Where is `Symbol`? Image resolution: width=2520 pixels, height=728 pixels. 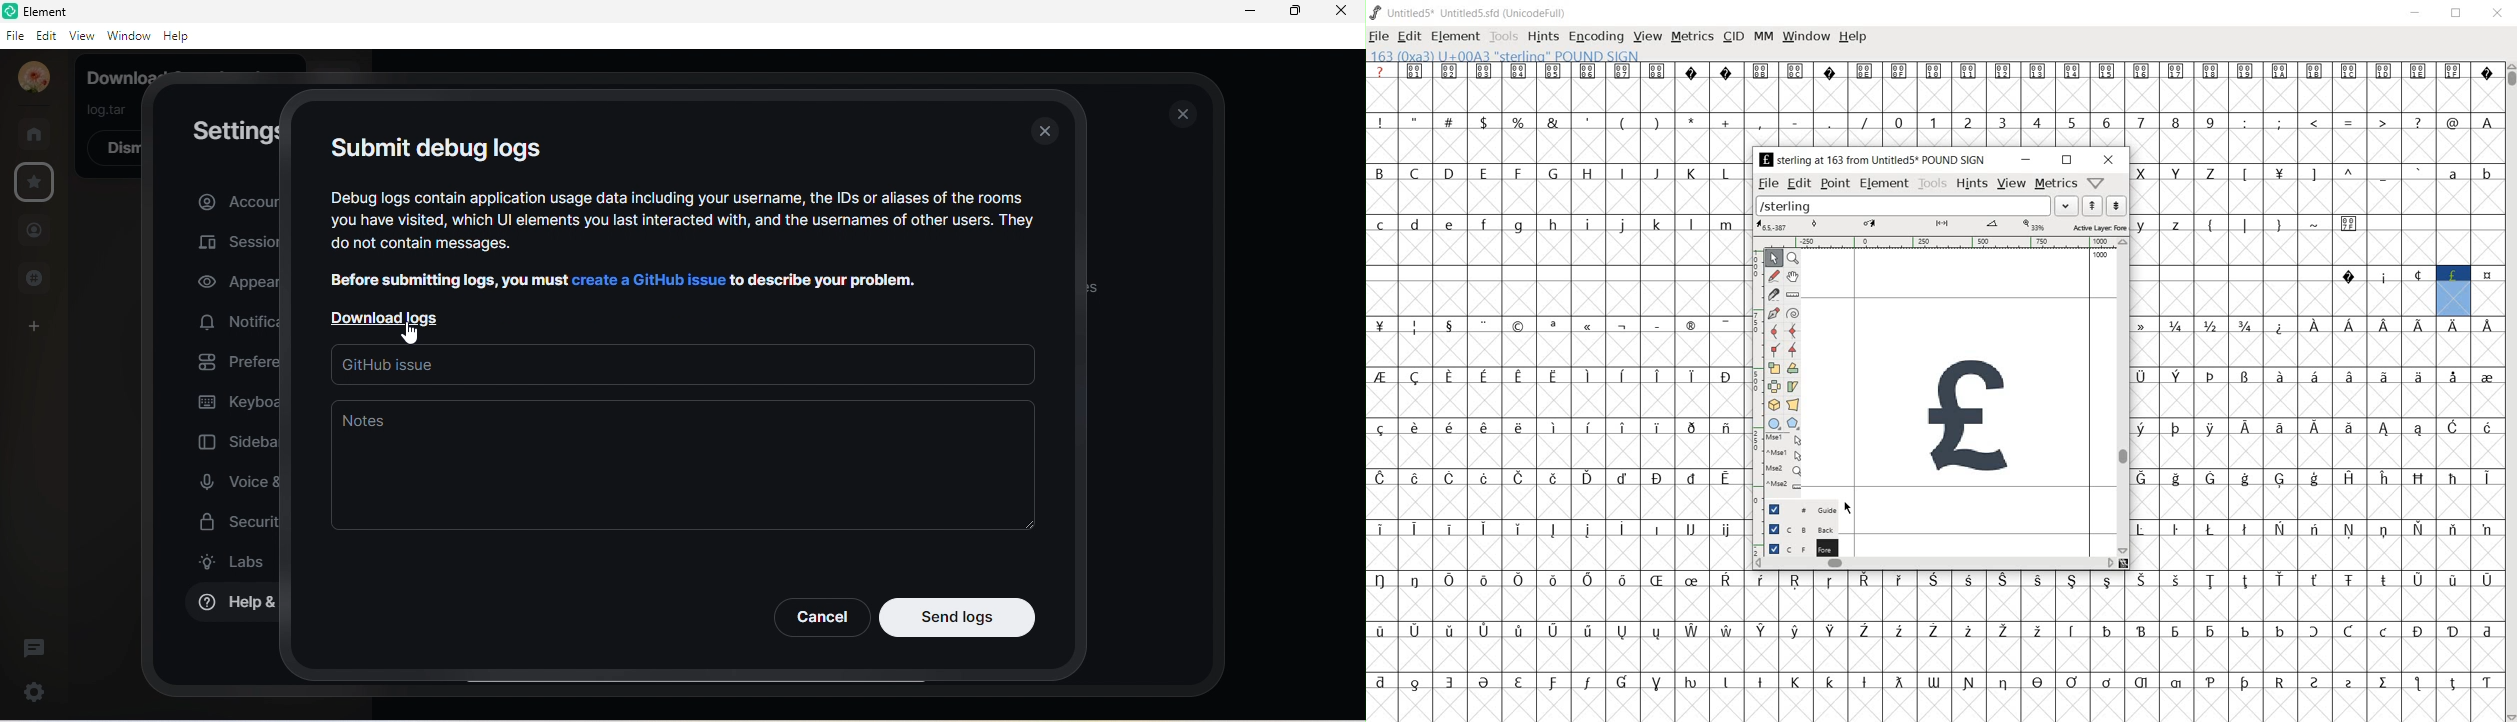
Symbol is located at coordinates (1796, 581).